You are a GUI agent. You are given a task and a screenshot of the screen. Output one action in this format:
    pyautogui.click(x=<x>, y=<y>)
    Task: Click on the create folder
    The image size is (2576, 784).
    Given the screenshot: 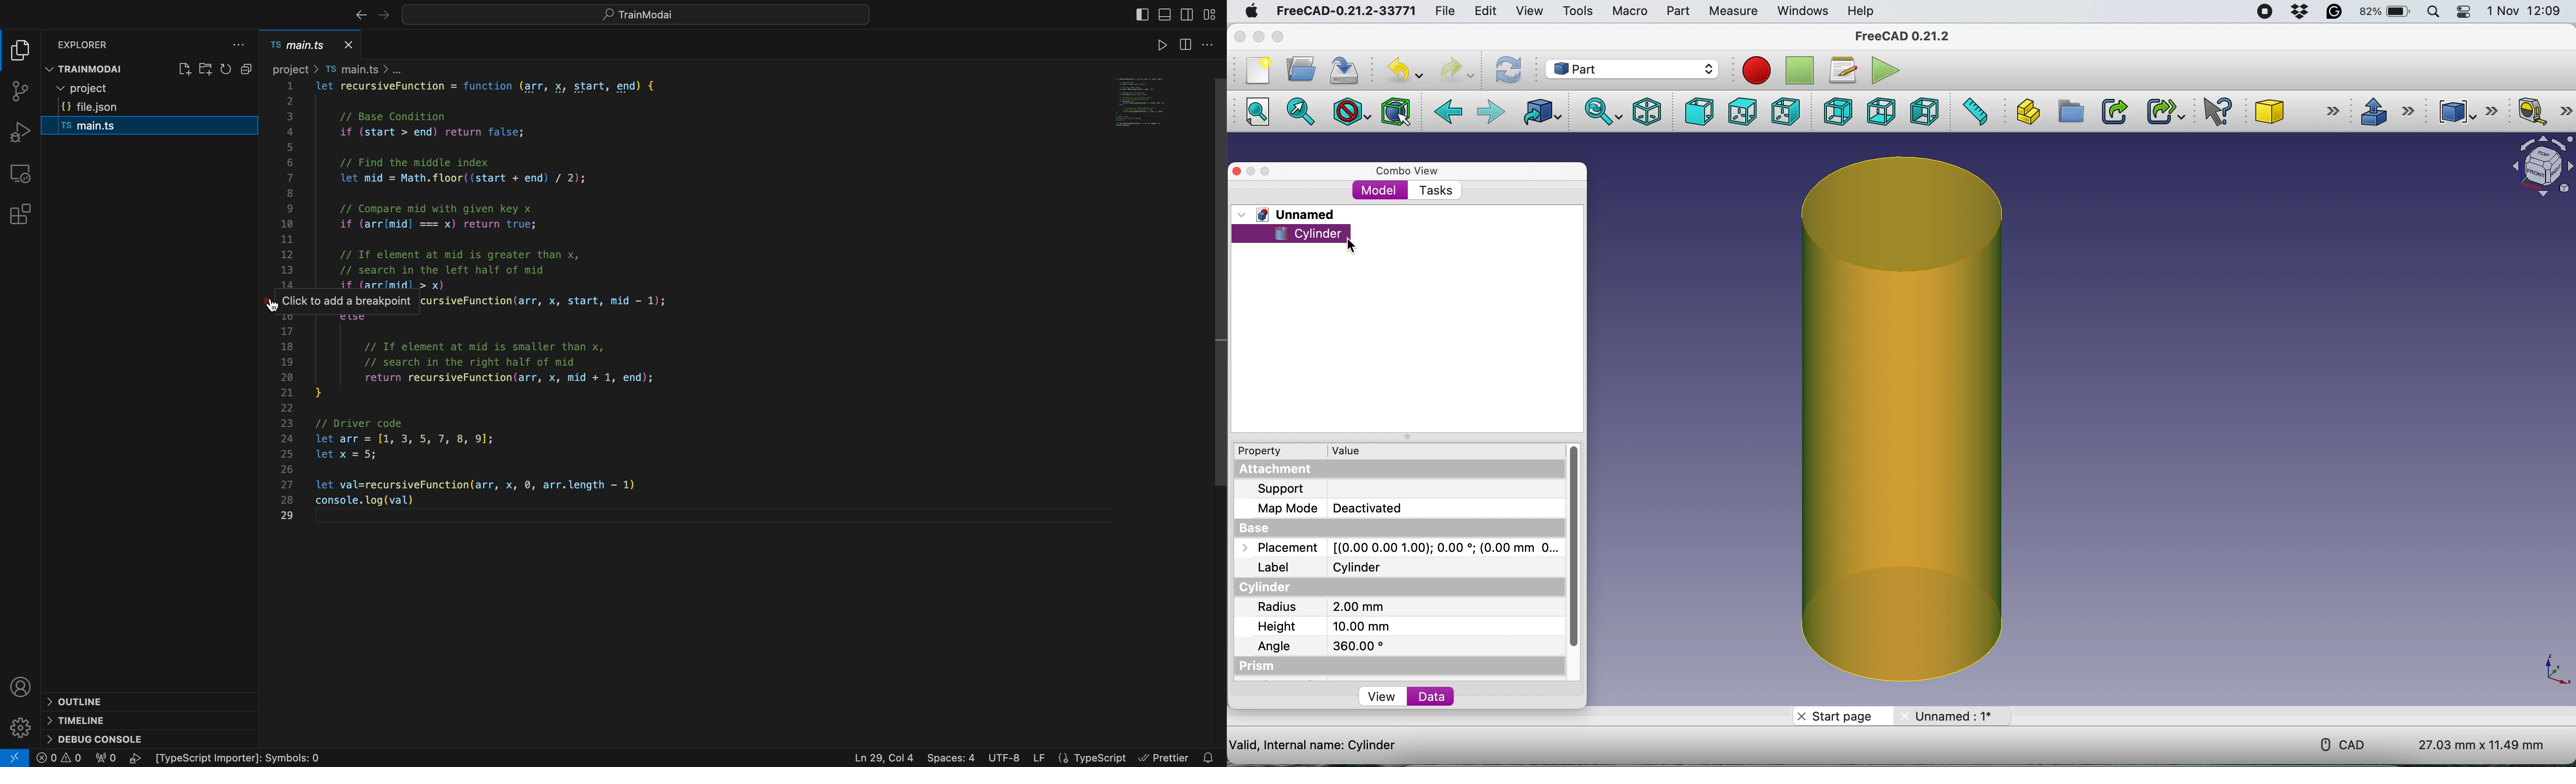 What is the action you would take?
    pyautogui.click(x=207, y=71)
    